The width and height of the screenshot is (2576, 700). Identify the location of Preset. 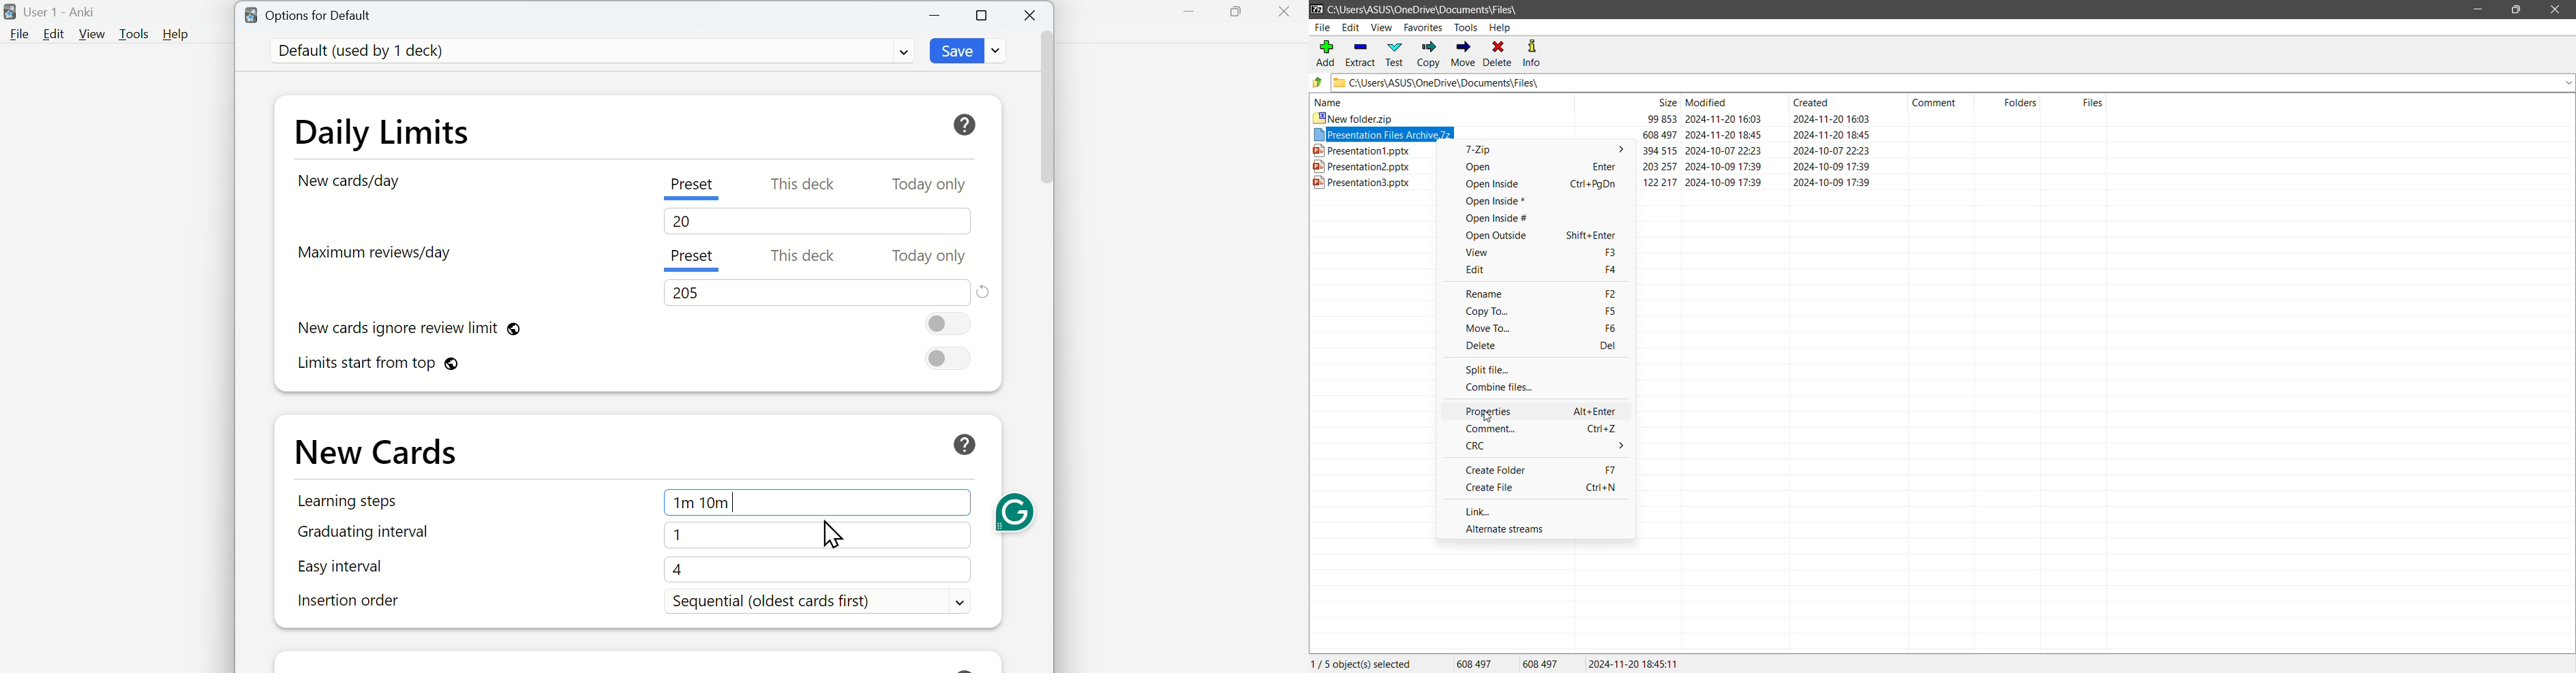
(699, 187).